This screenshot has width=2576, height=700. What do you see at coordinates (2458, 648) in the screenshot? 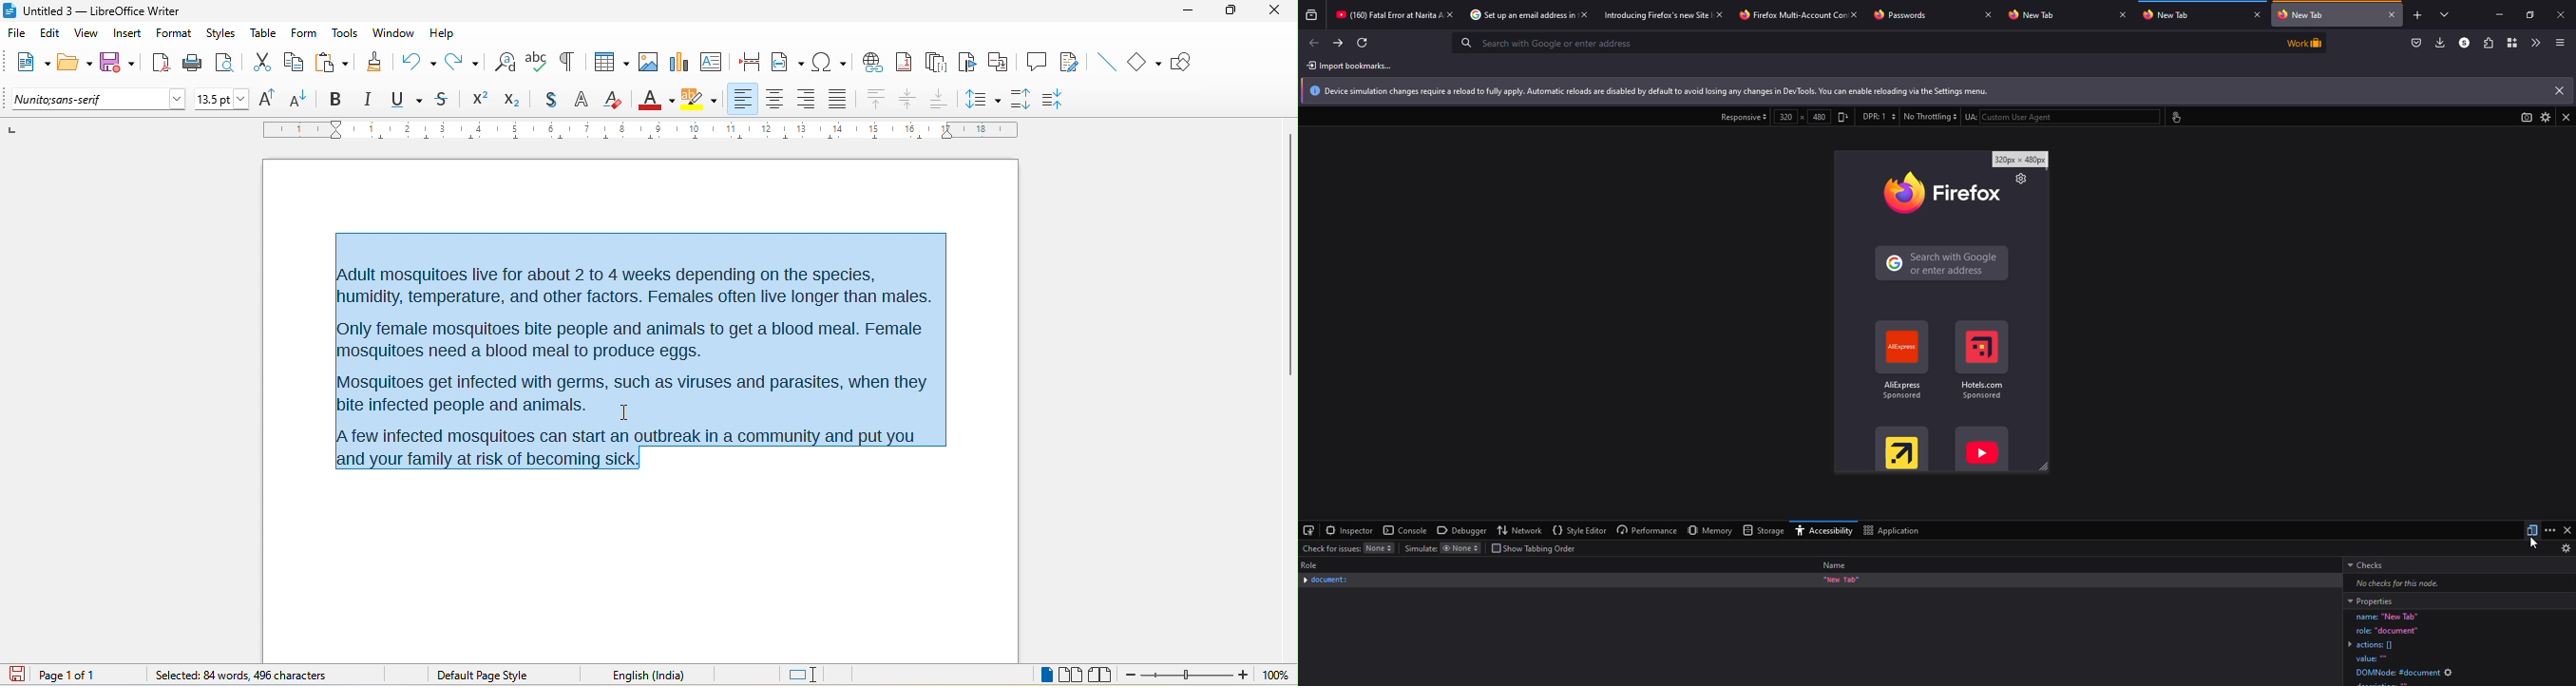
I see `code` at bounding box center [2458, 648].